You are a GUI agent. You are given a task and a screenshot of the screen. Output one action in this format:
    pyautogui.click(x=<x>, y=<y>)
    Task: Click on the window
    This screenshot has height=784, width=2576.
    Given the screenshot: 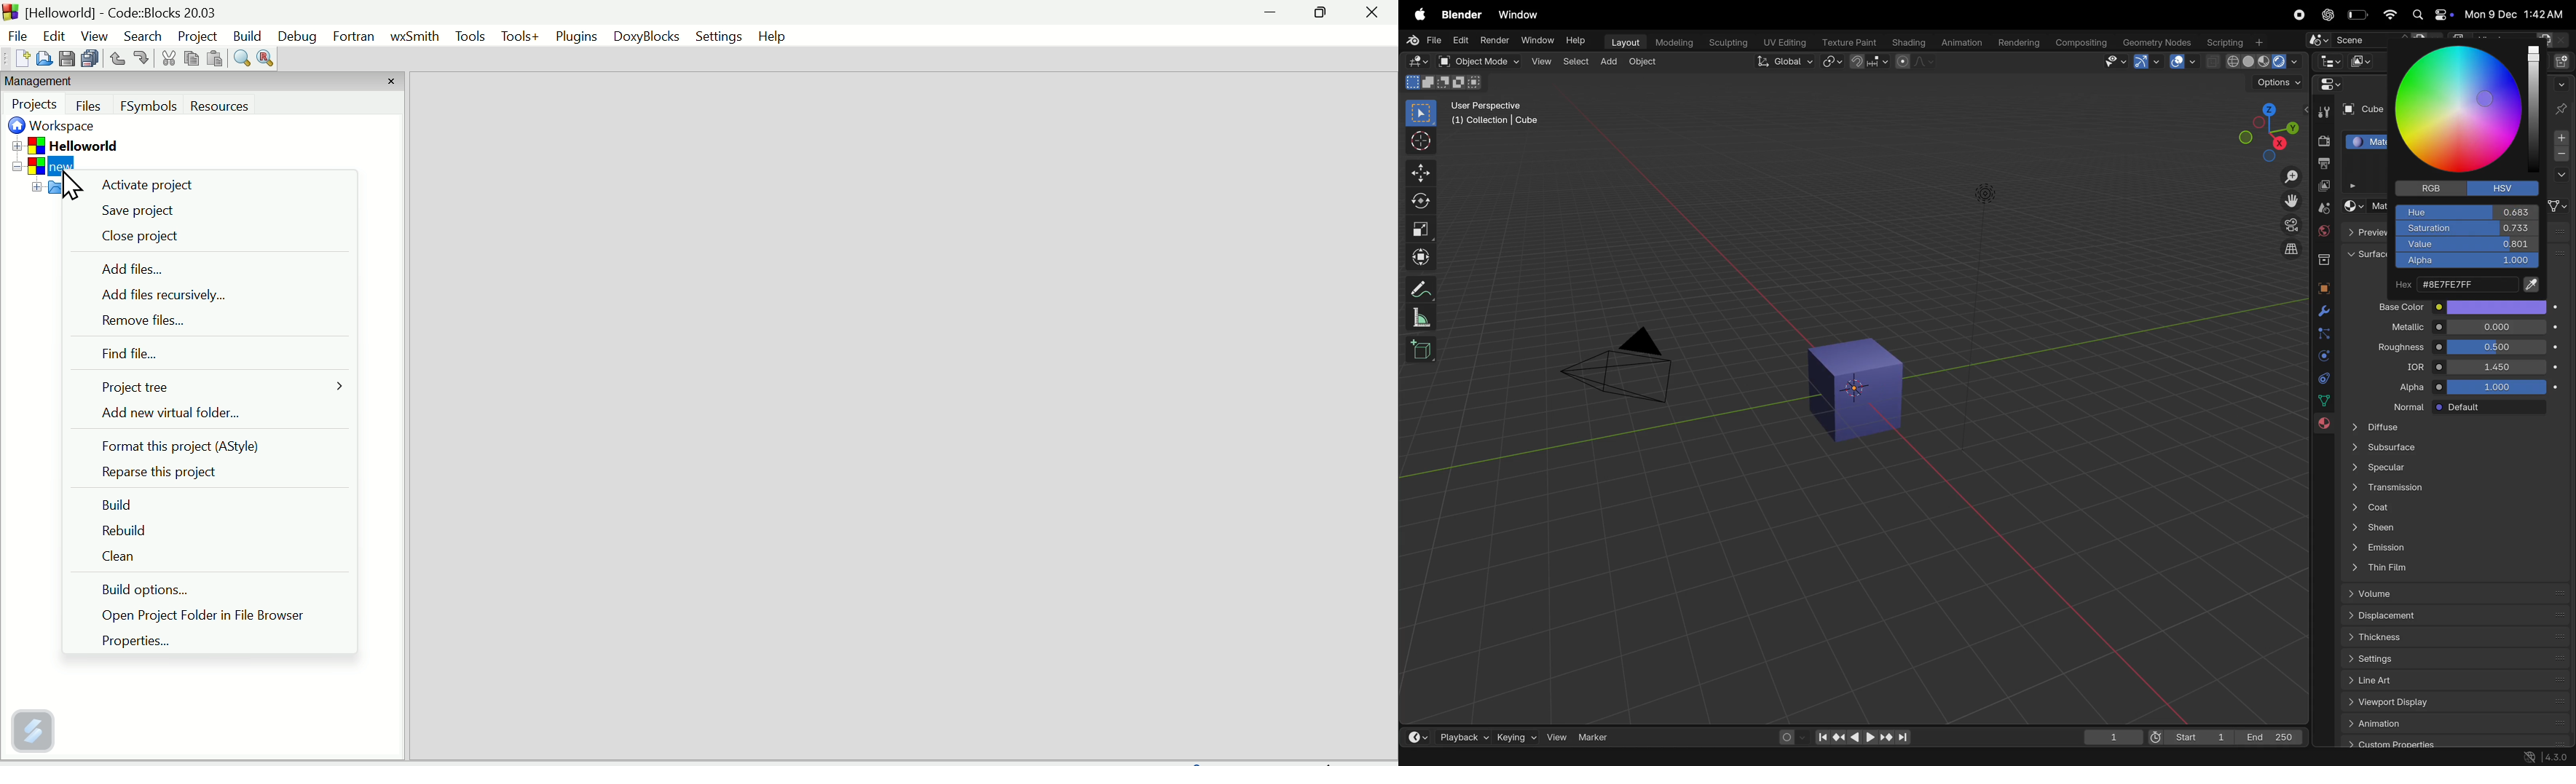 What is the action you would take?
    pyautogui.click(x=1538, y=41)
    